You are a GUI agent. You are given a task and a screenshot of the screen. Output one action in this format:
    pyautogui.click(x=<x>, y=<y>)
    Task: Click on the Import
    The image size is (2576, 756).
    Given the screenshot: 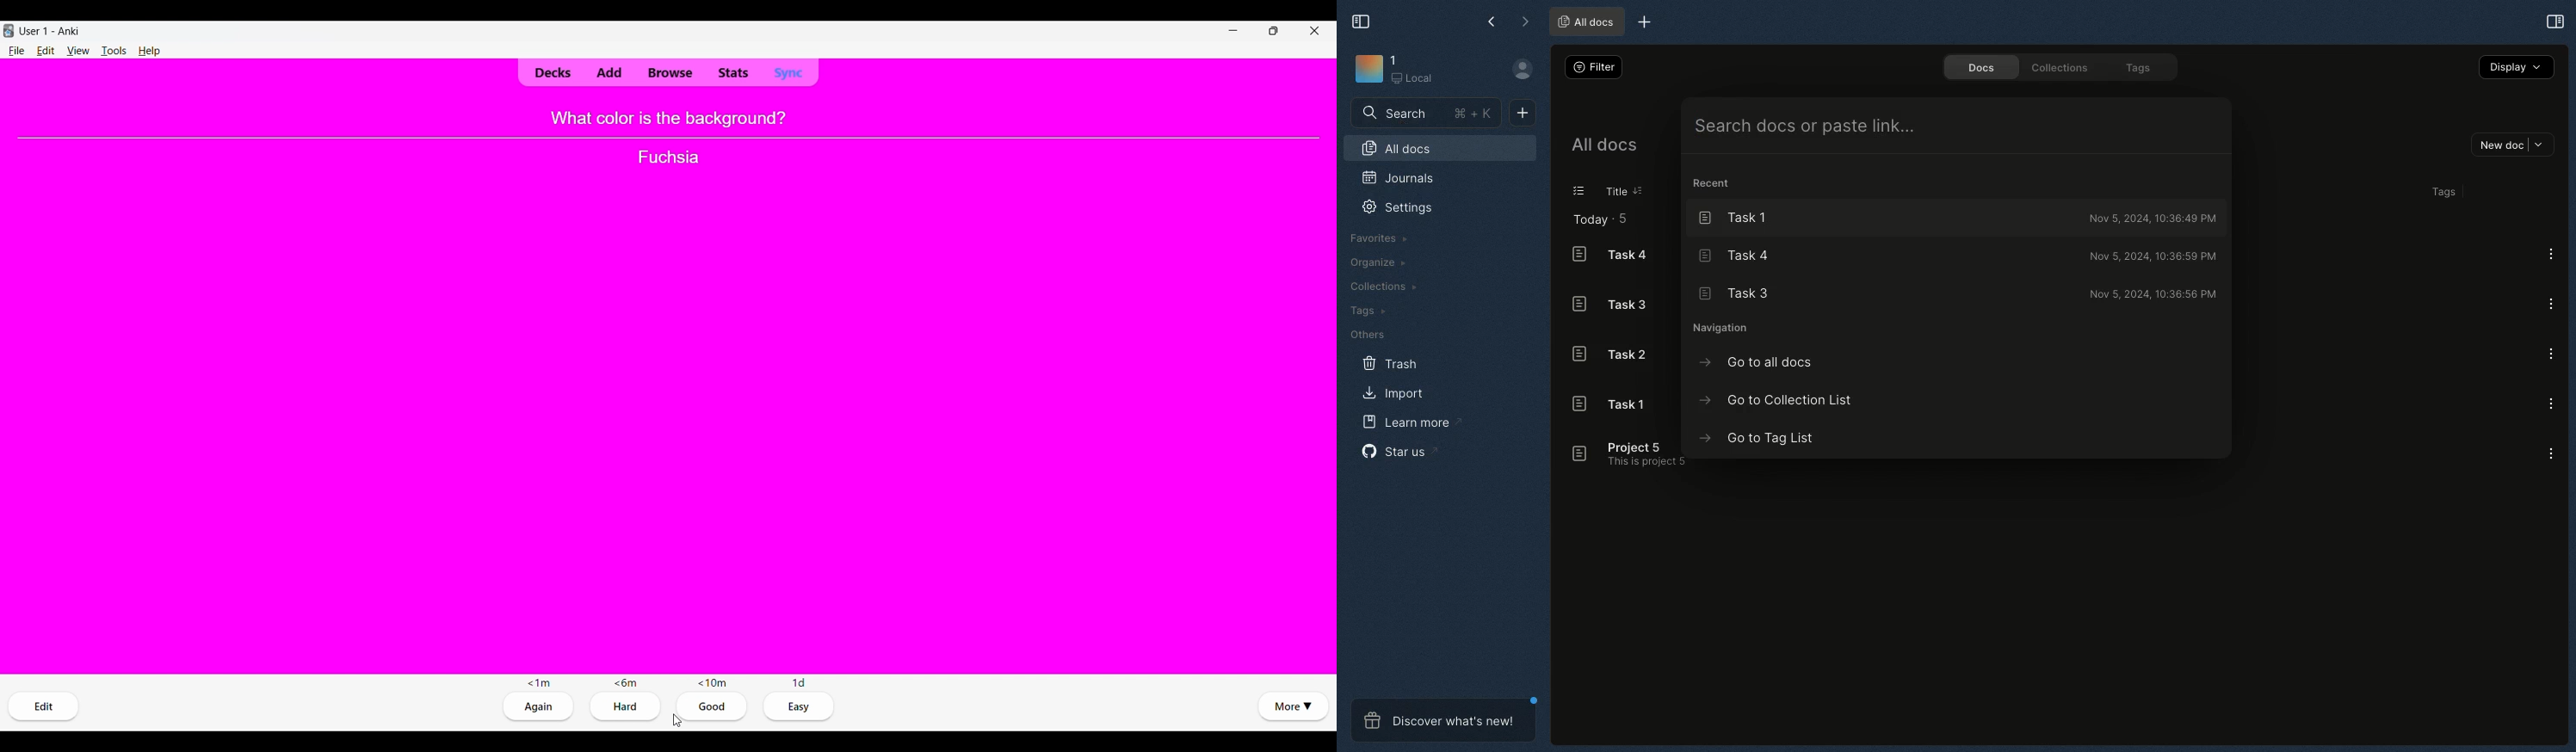 What is the action you would take?
    pyautogui.click(x=1393, y=392)
    